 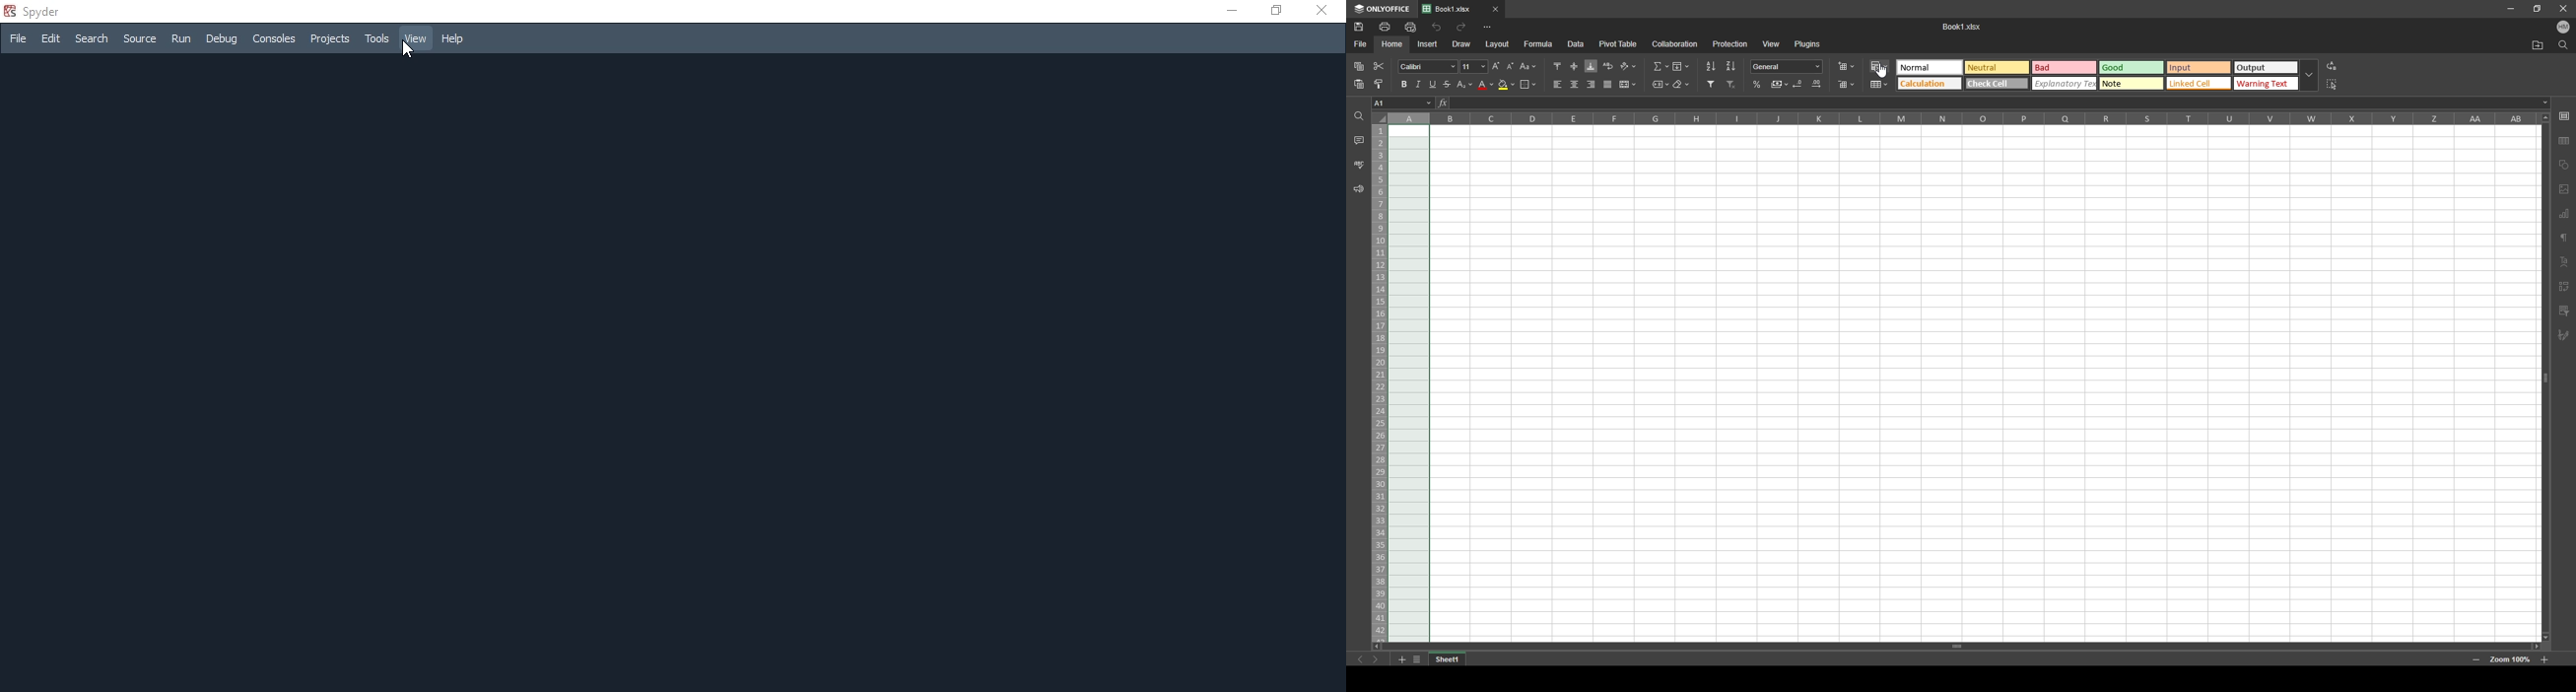 What do you see at coordinates (1358, 140) in the screenshot?
I see `comment` at bounding box center [1358, 140].